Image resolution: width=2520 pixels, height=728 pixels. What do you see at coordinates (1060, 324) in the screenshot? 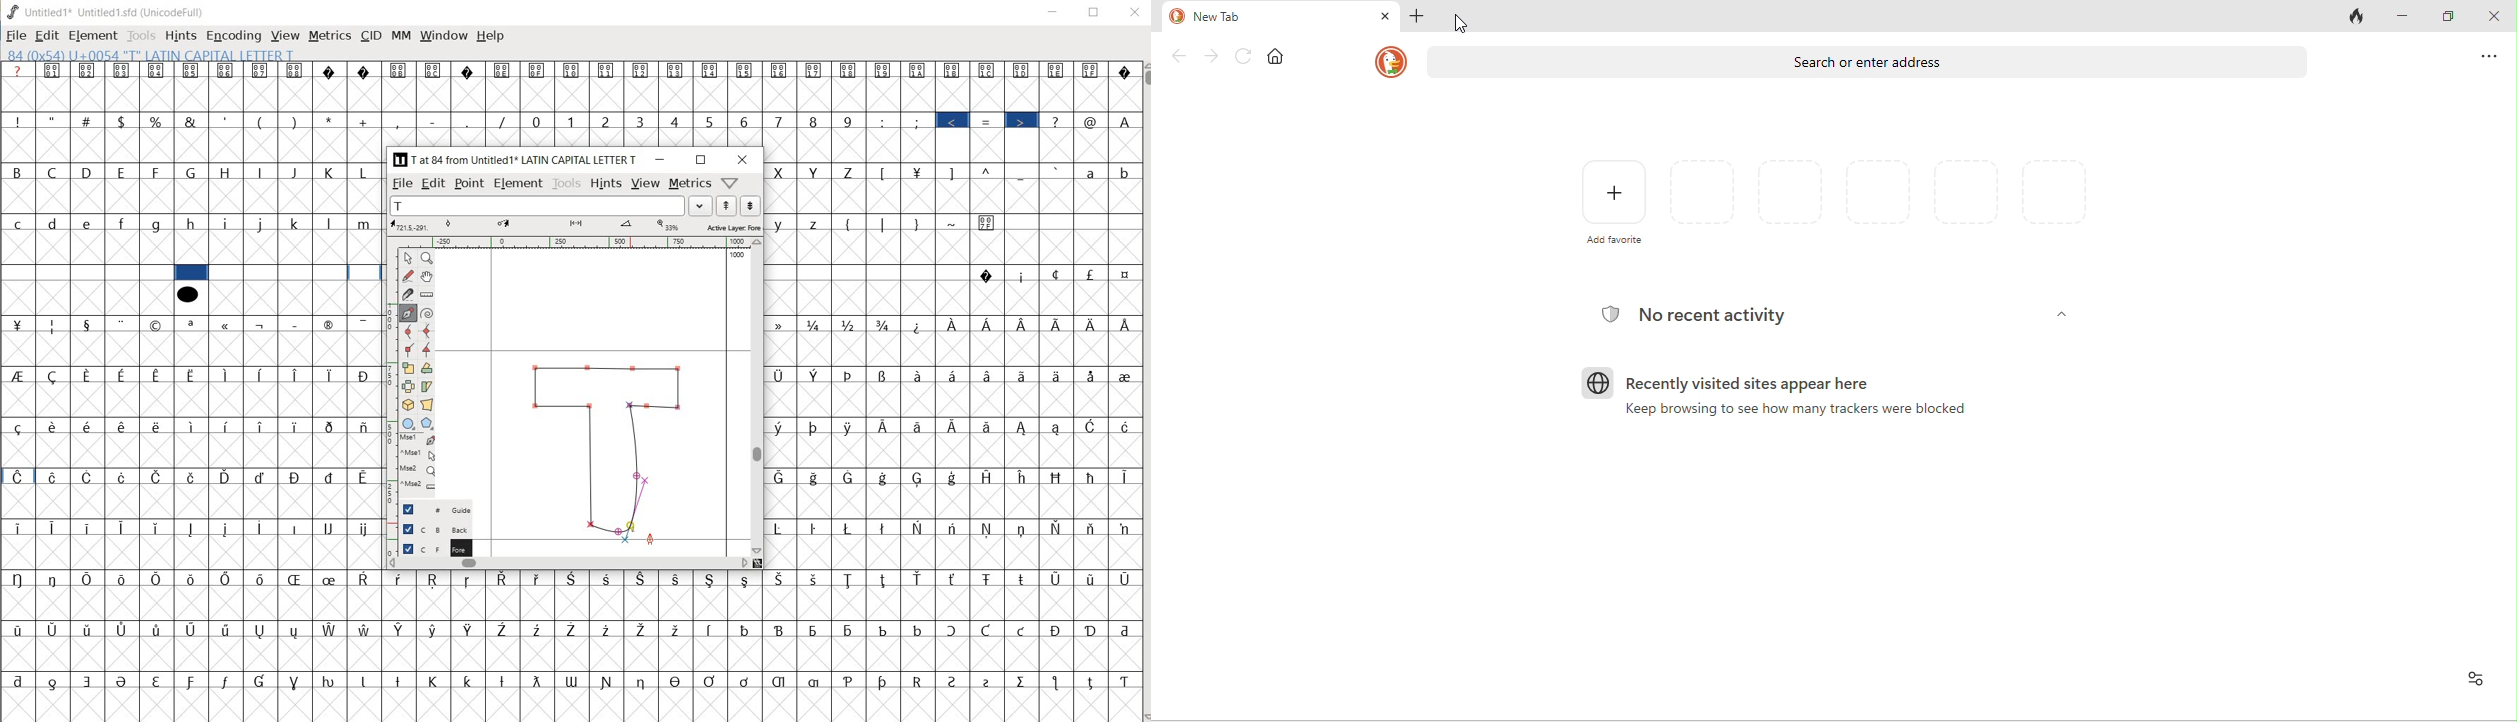
I see `Symbol` at bounding box center [1060, 324].